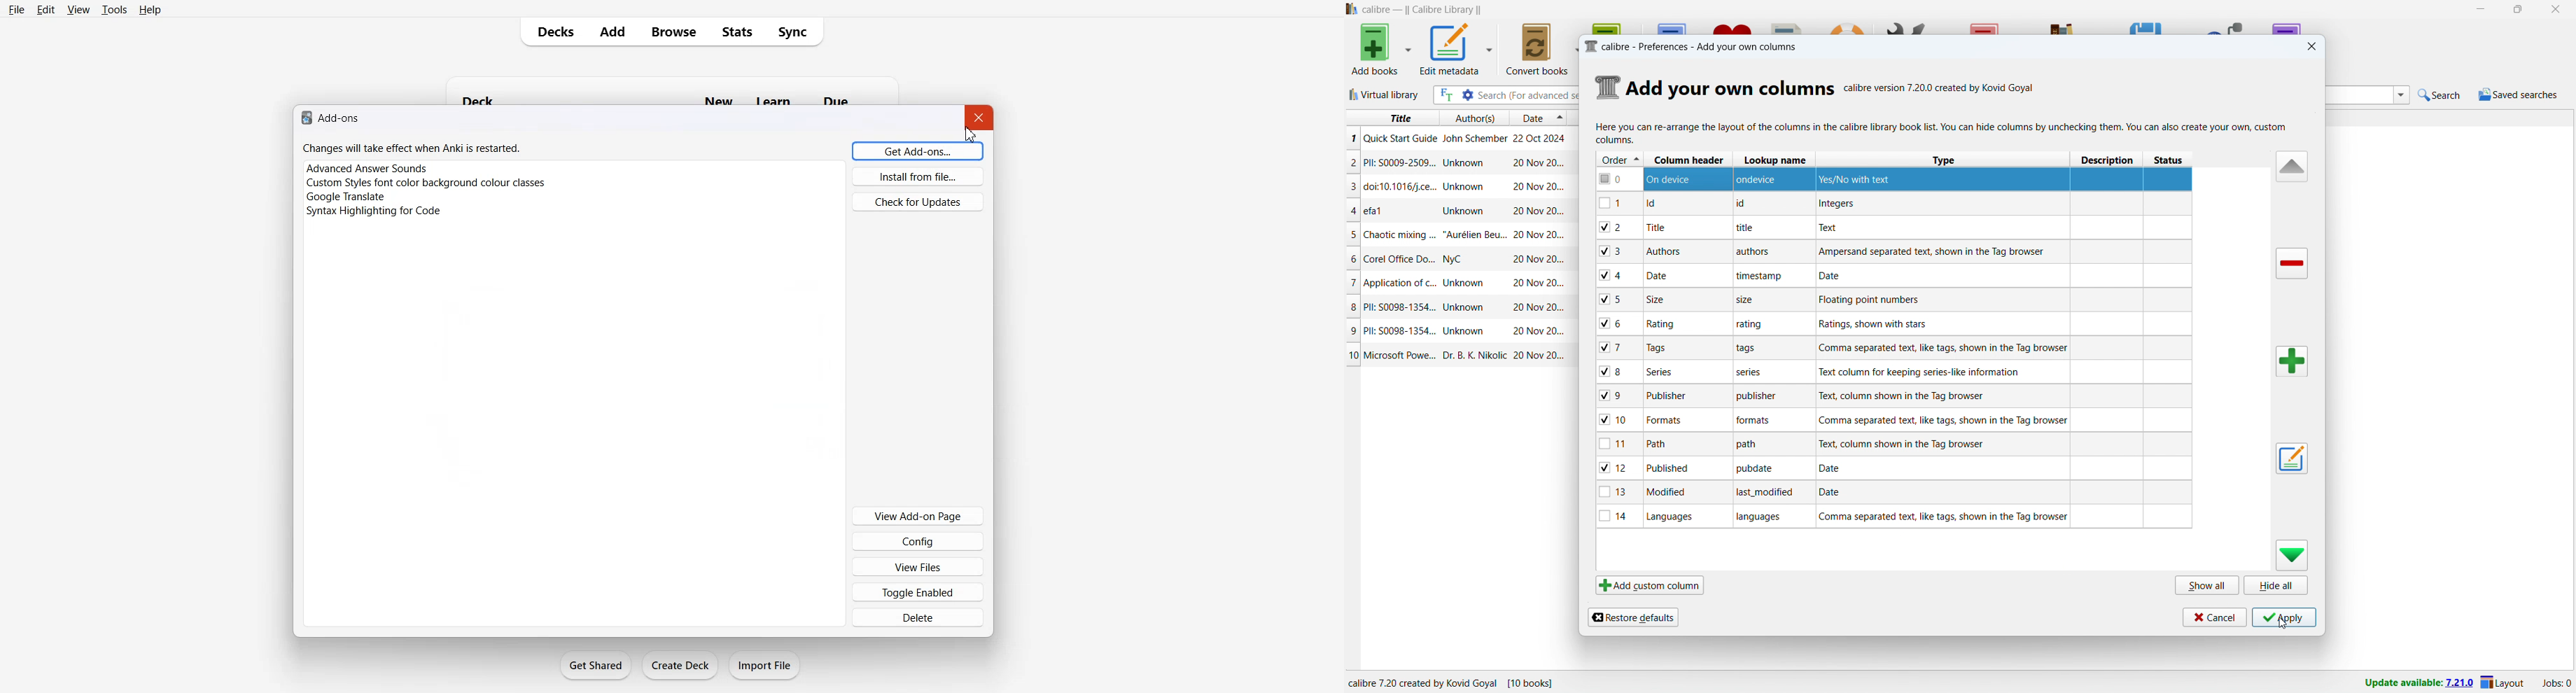 This screenshot has height=700, width=2576. Describe the element at coordinates (596, 665) in the screenshot. I see `Get Shared` at that location.